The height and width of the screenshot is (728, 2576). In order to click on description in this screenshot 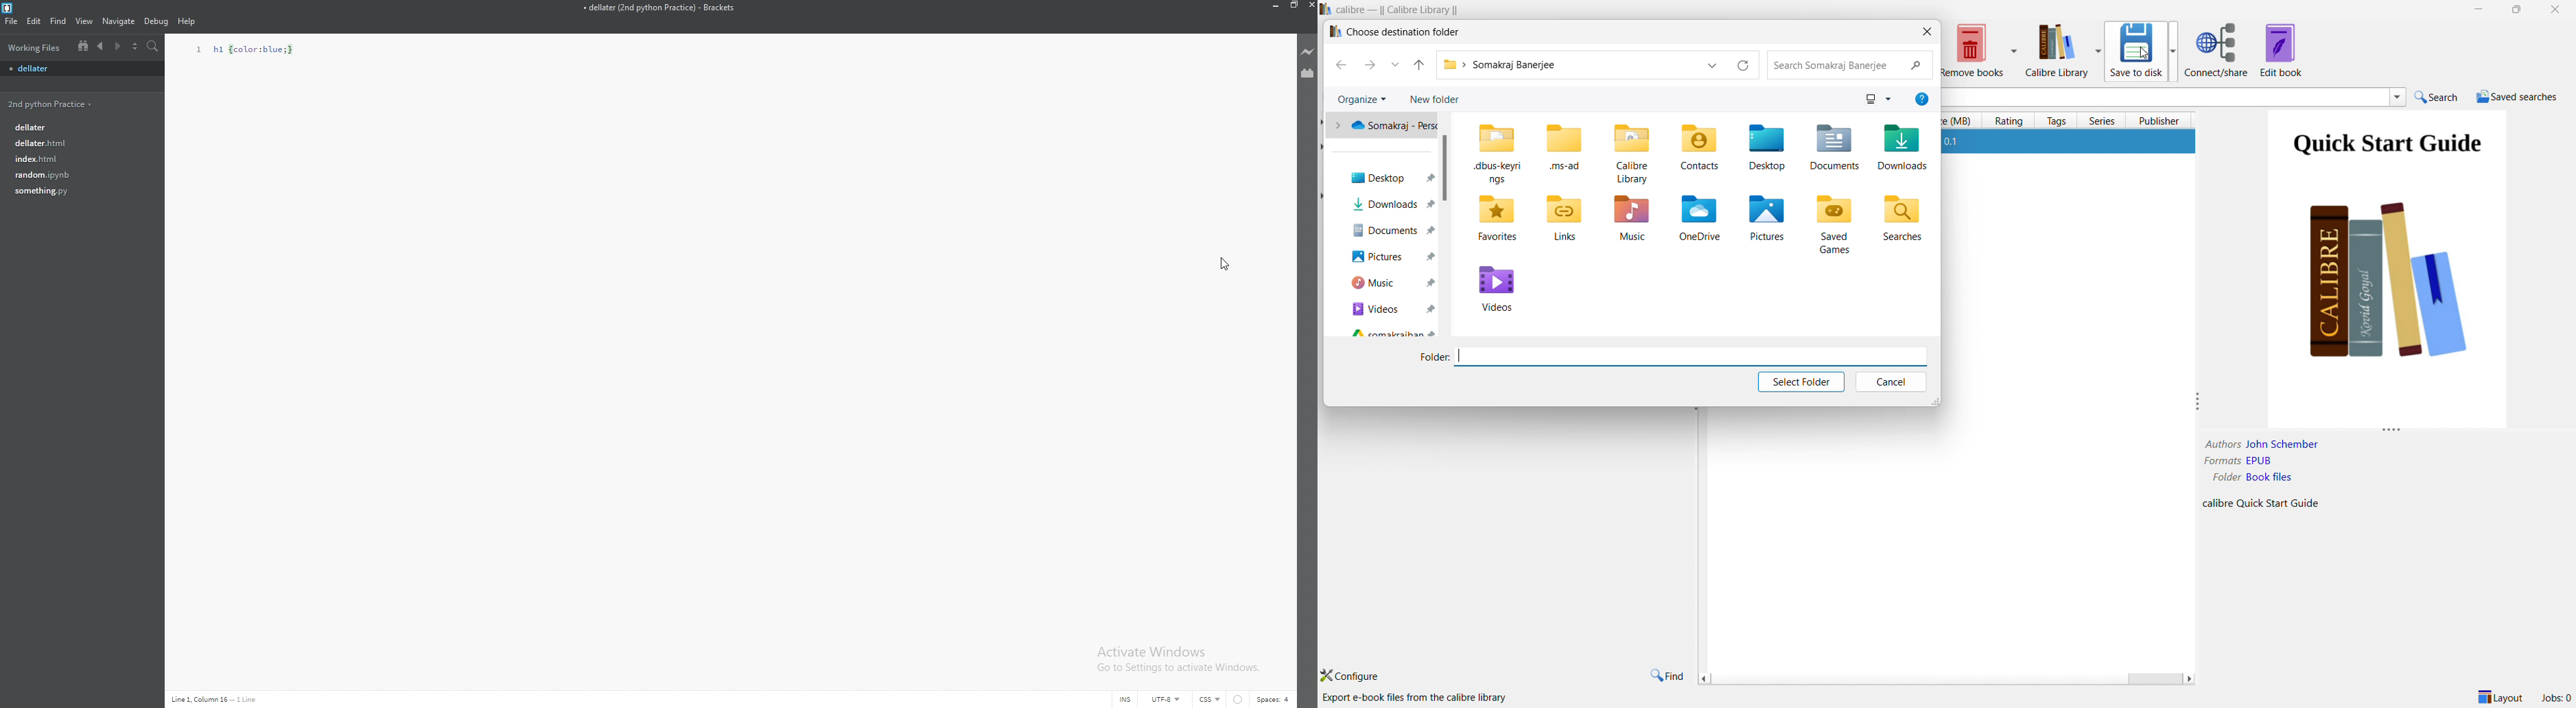, I will do `click(214, 699)`.